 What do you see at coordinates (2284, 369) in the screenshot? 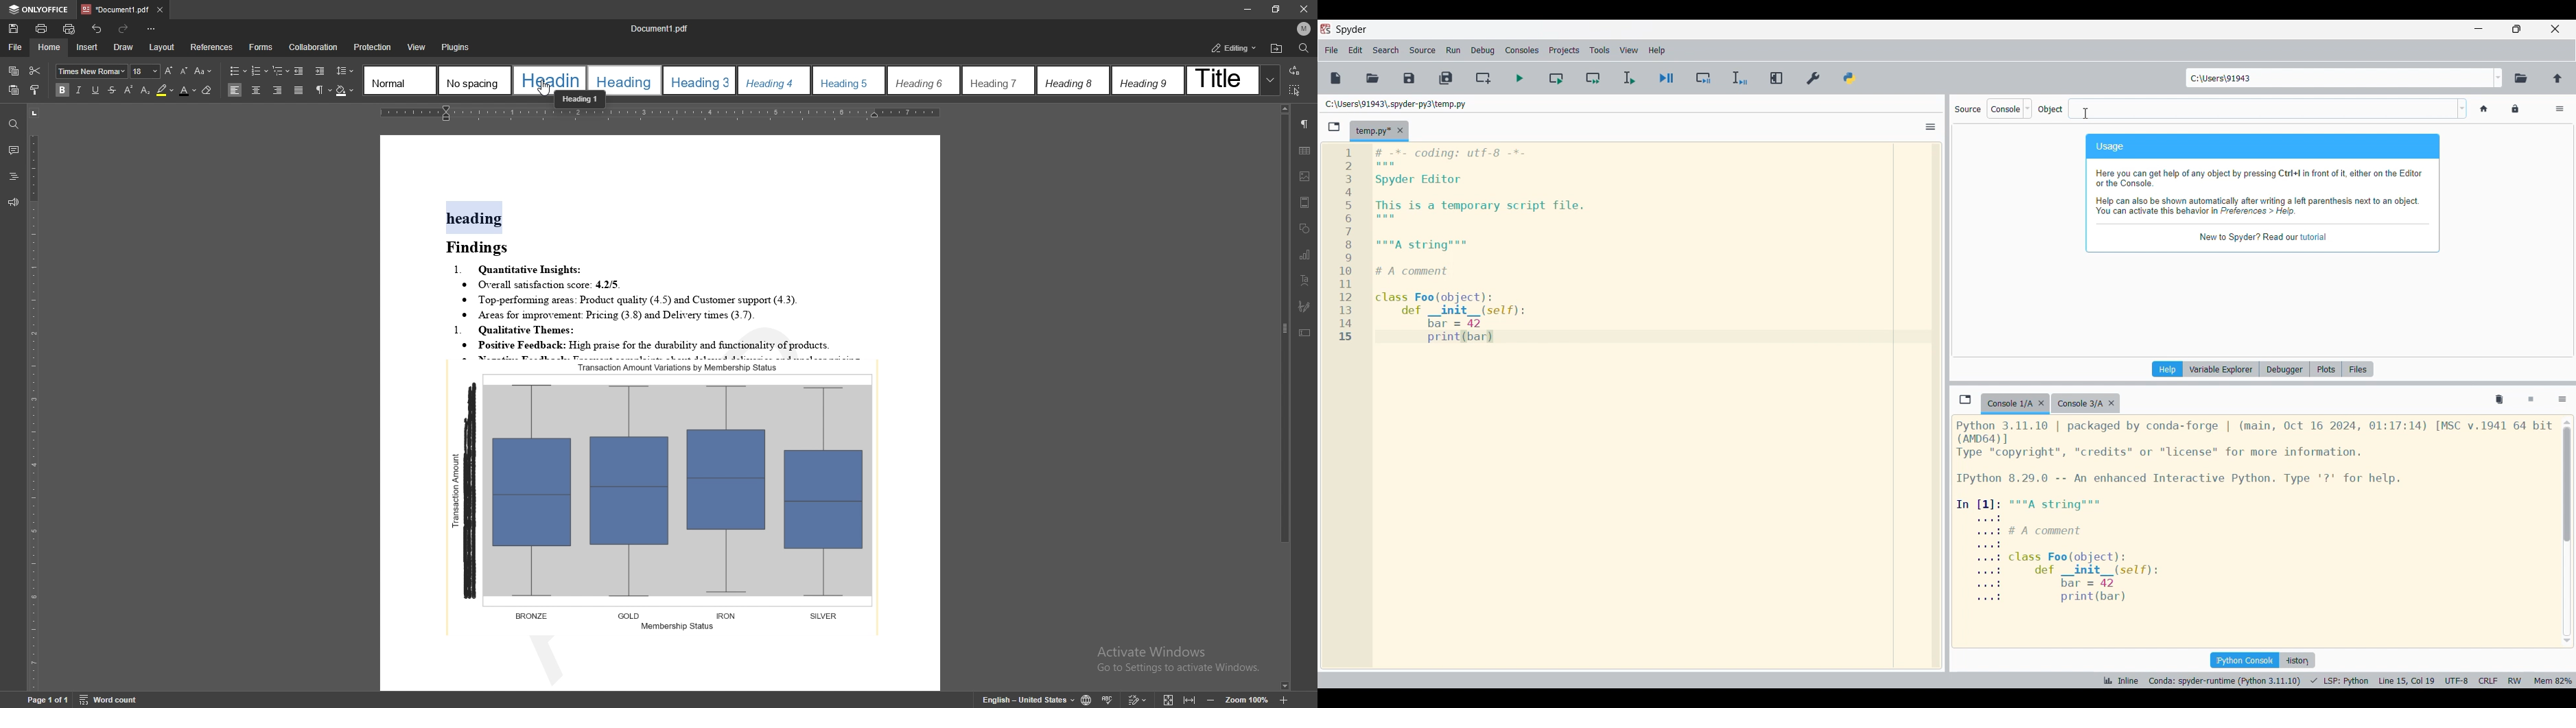
I see `Debugger` at bounding box center [2284, 369].